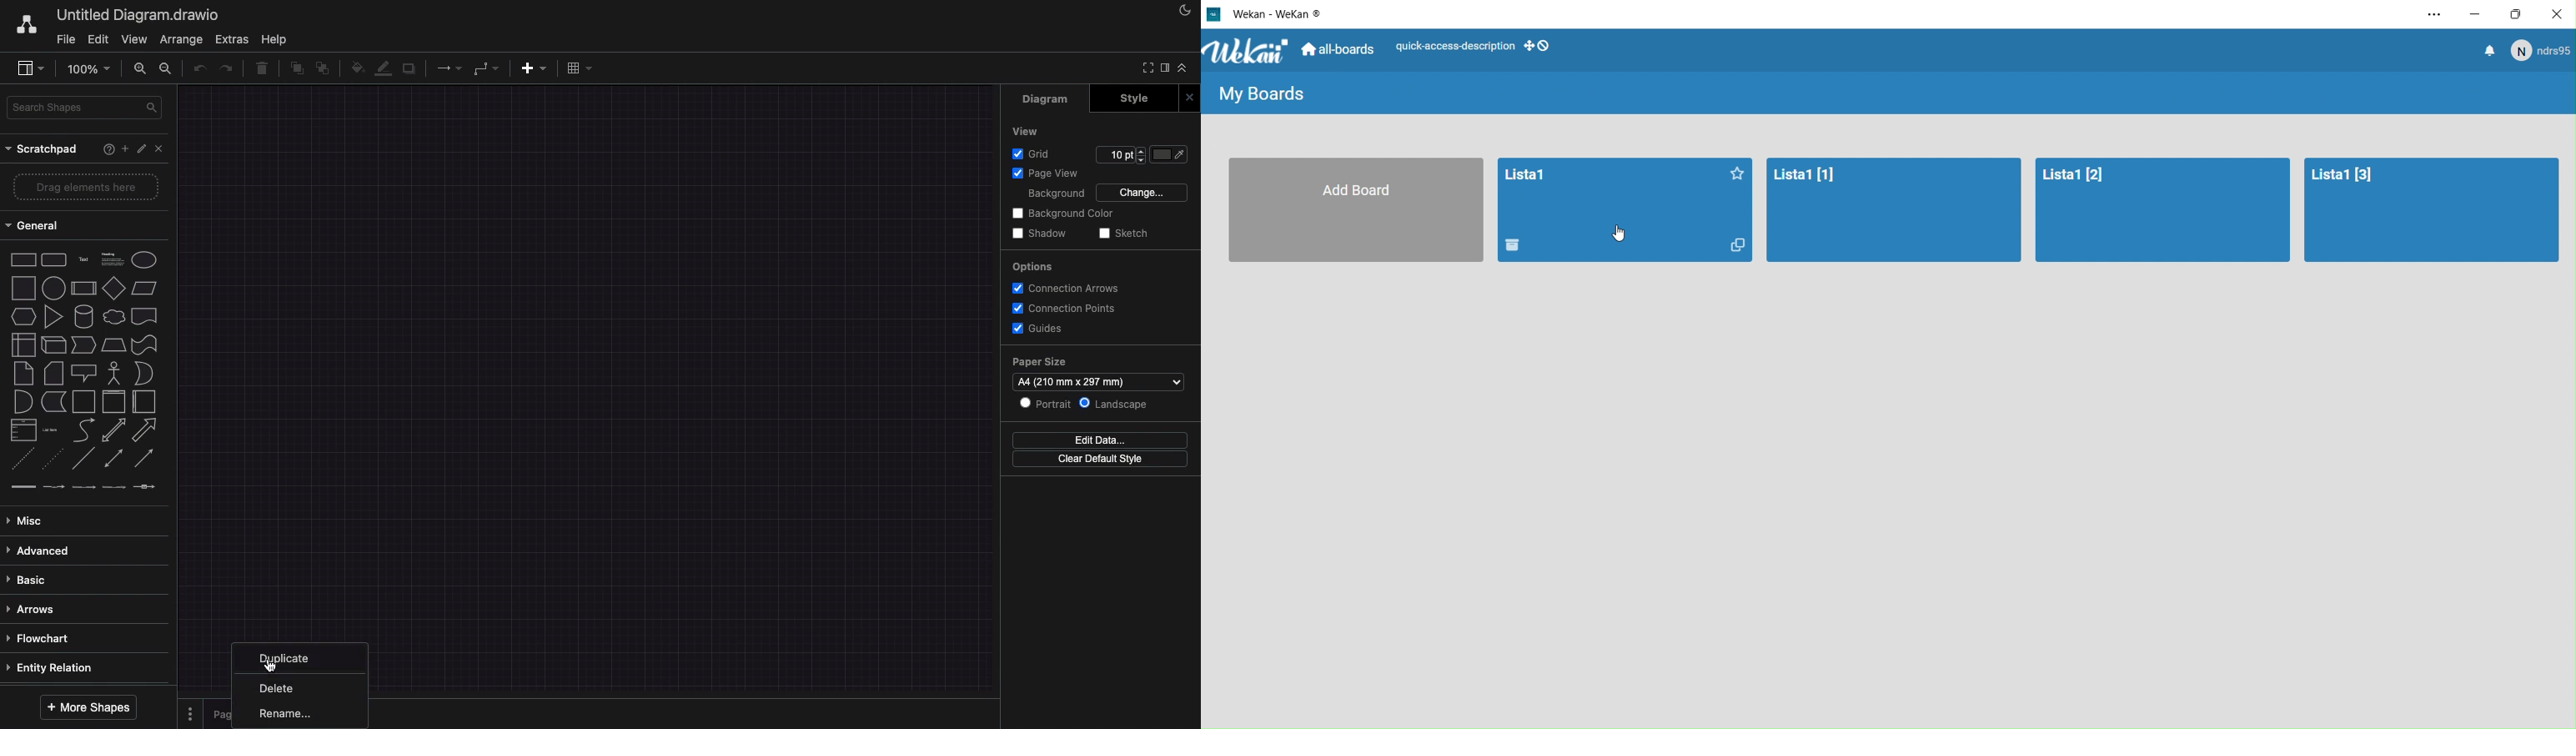 Image resolution: width=2576 pixels, height=756 pixels. What do you see at coordinates (54, 373) in the screenshot?
I see `card` at bounding box center [54, 373].